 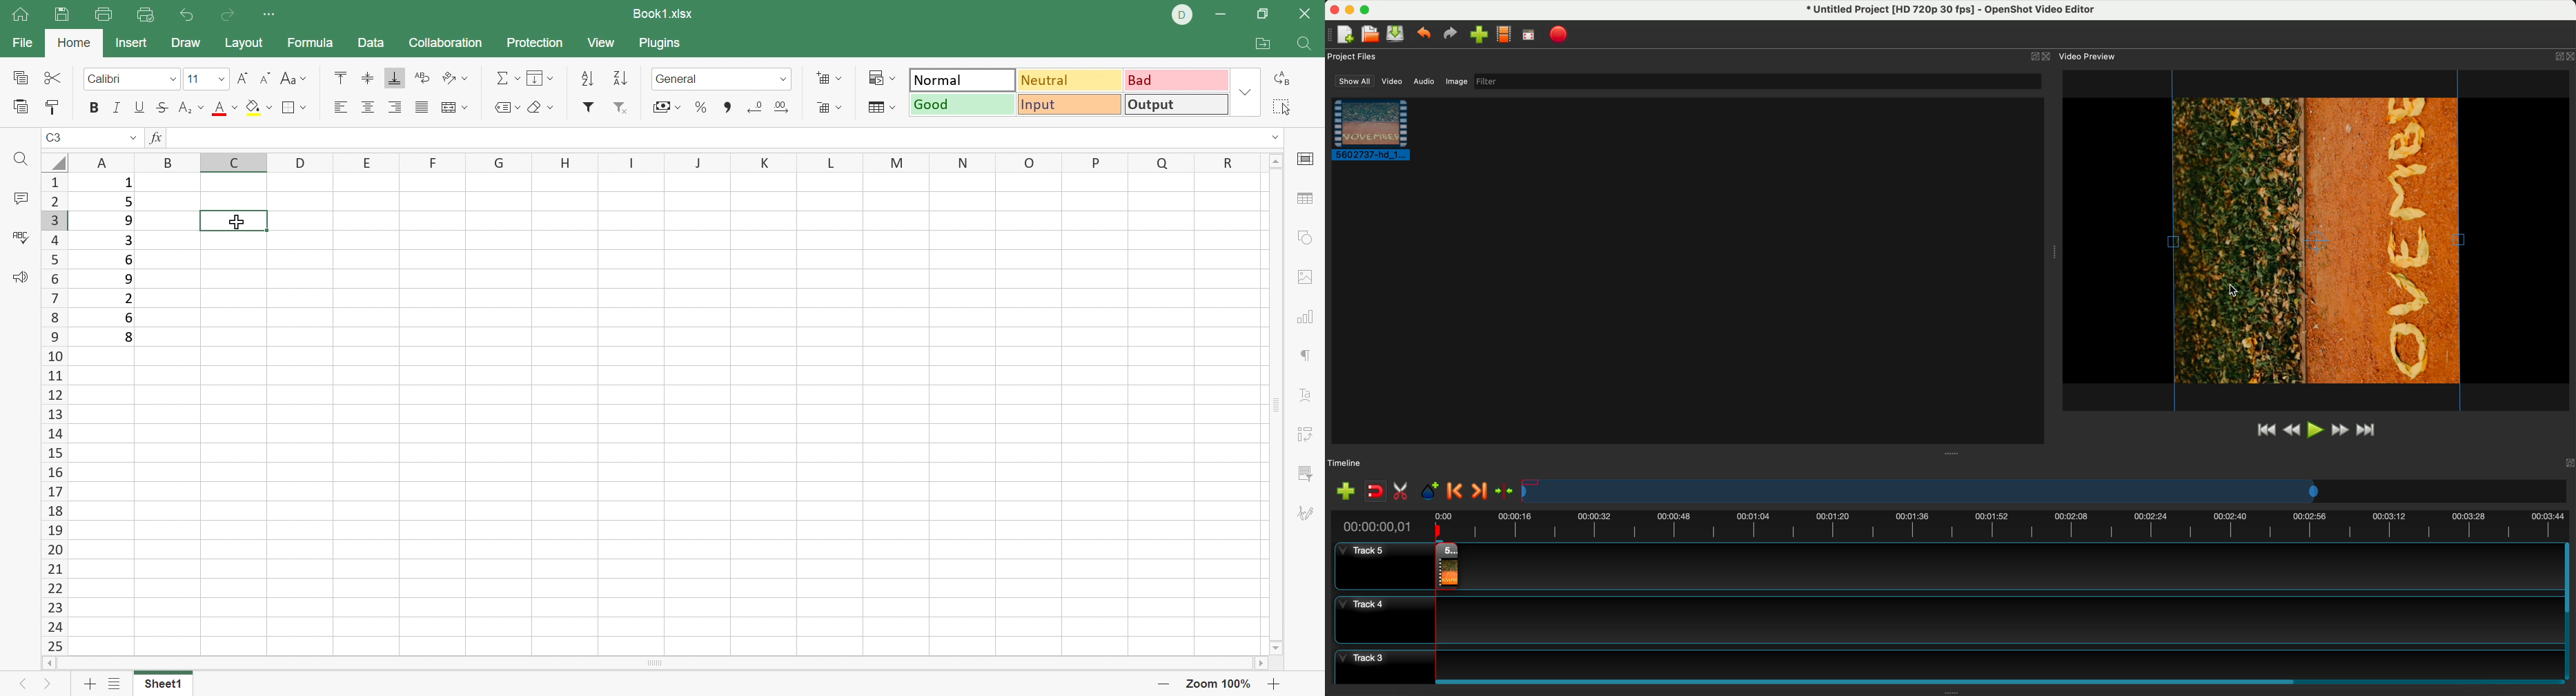 I want to click on DELL, so click(x=1181, y=15).